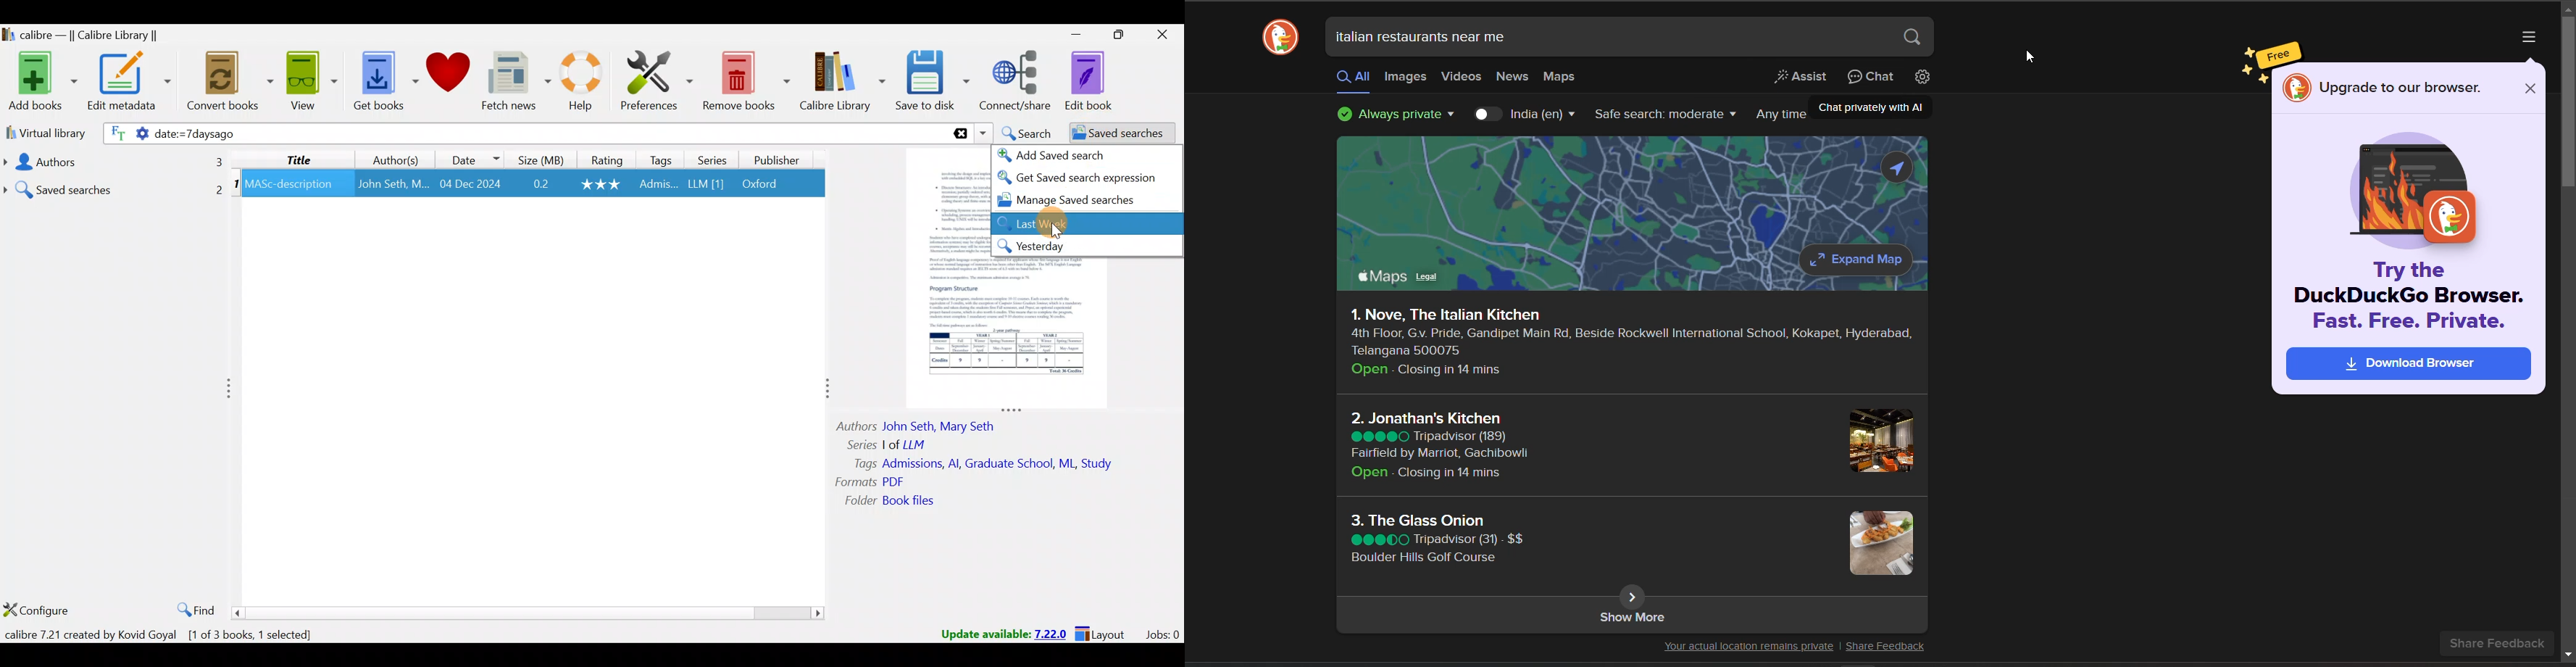  I want to click on Series, so click(710, 159).